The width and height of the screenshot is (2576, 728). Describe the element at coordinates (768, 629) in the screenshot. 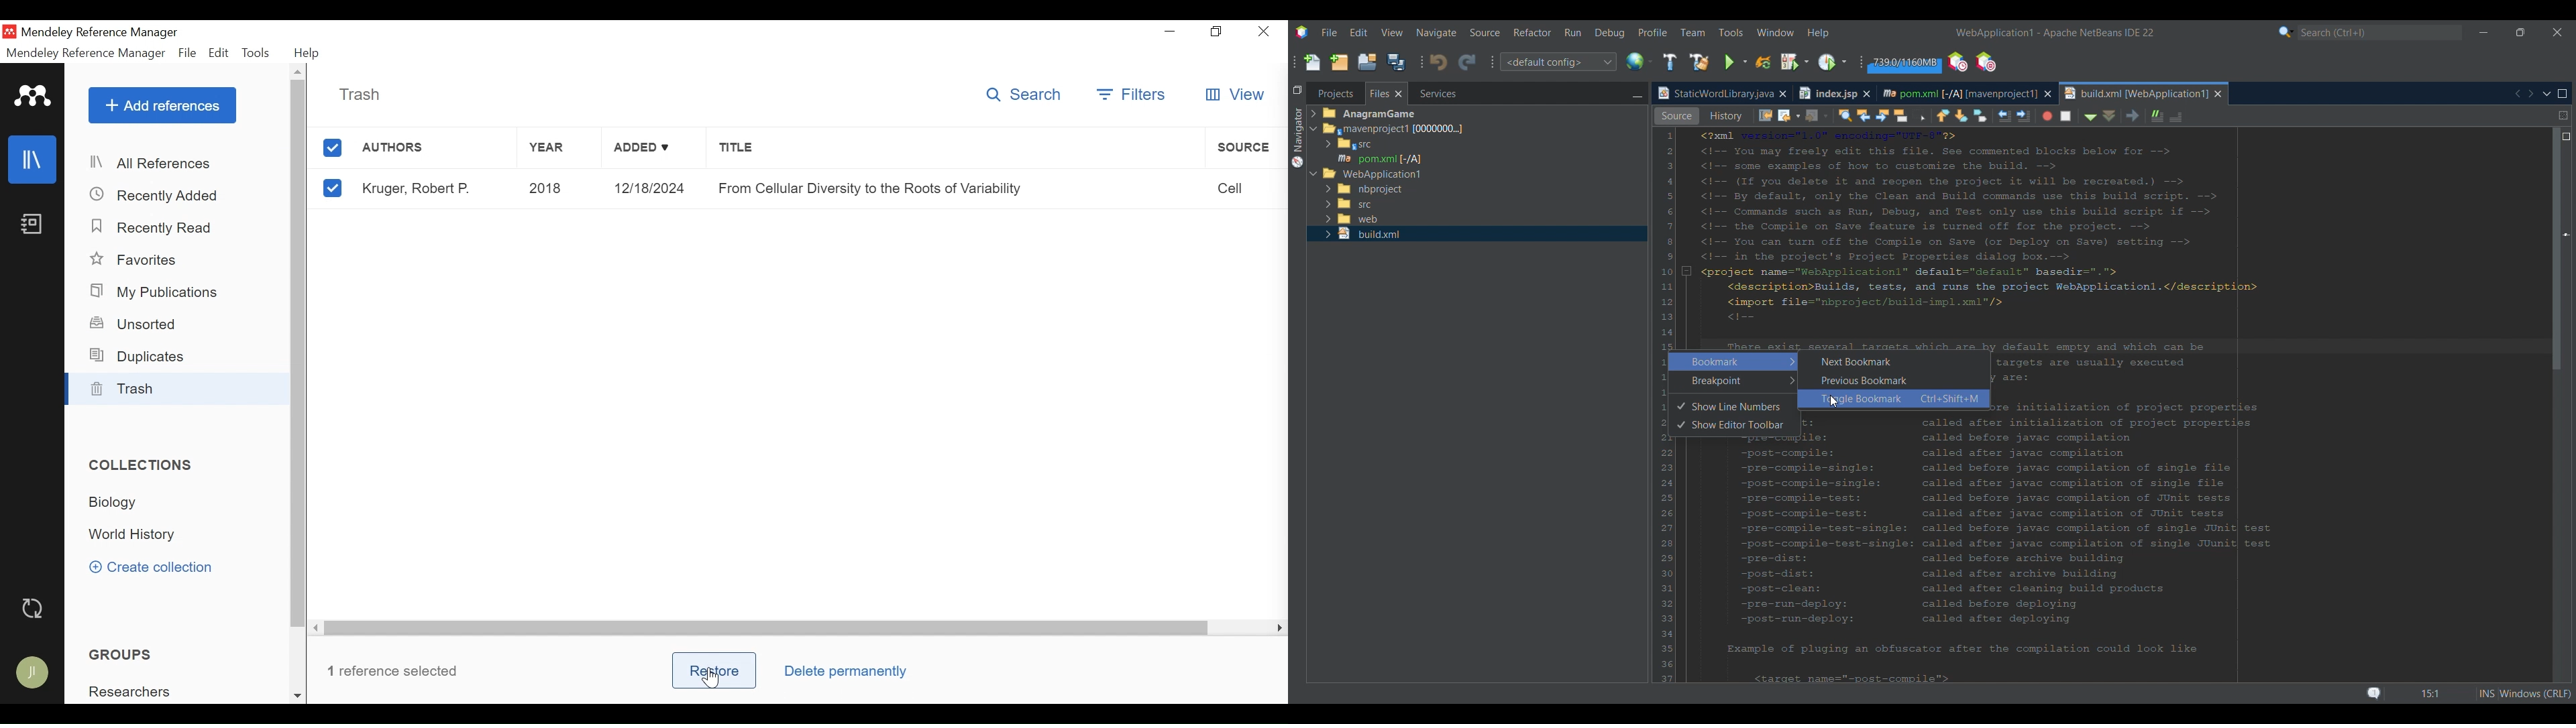

I see `Horizontal Scroll bar` at that location.